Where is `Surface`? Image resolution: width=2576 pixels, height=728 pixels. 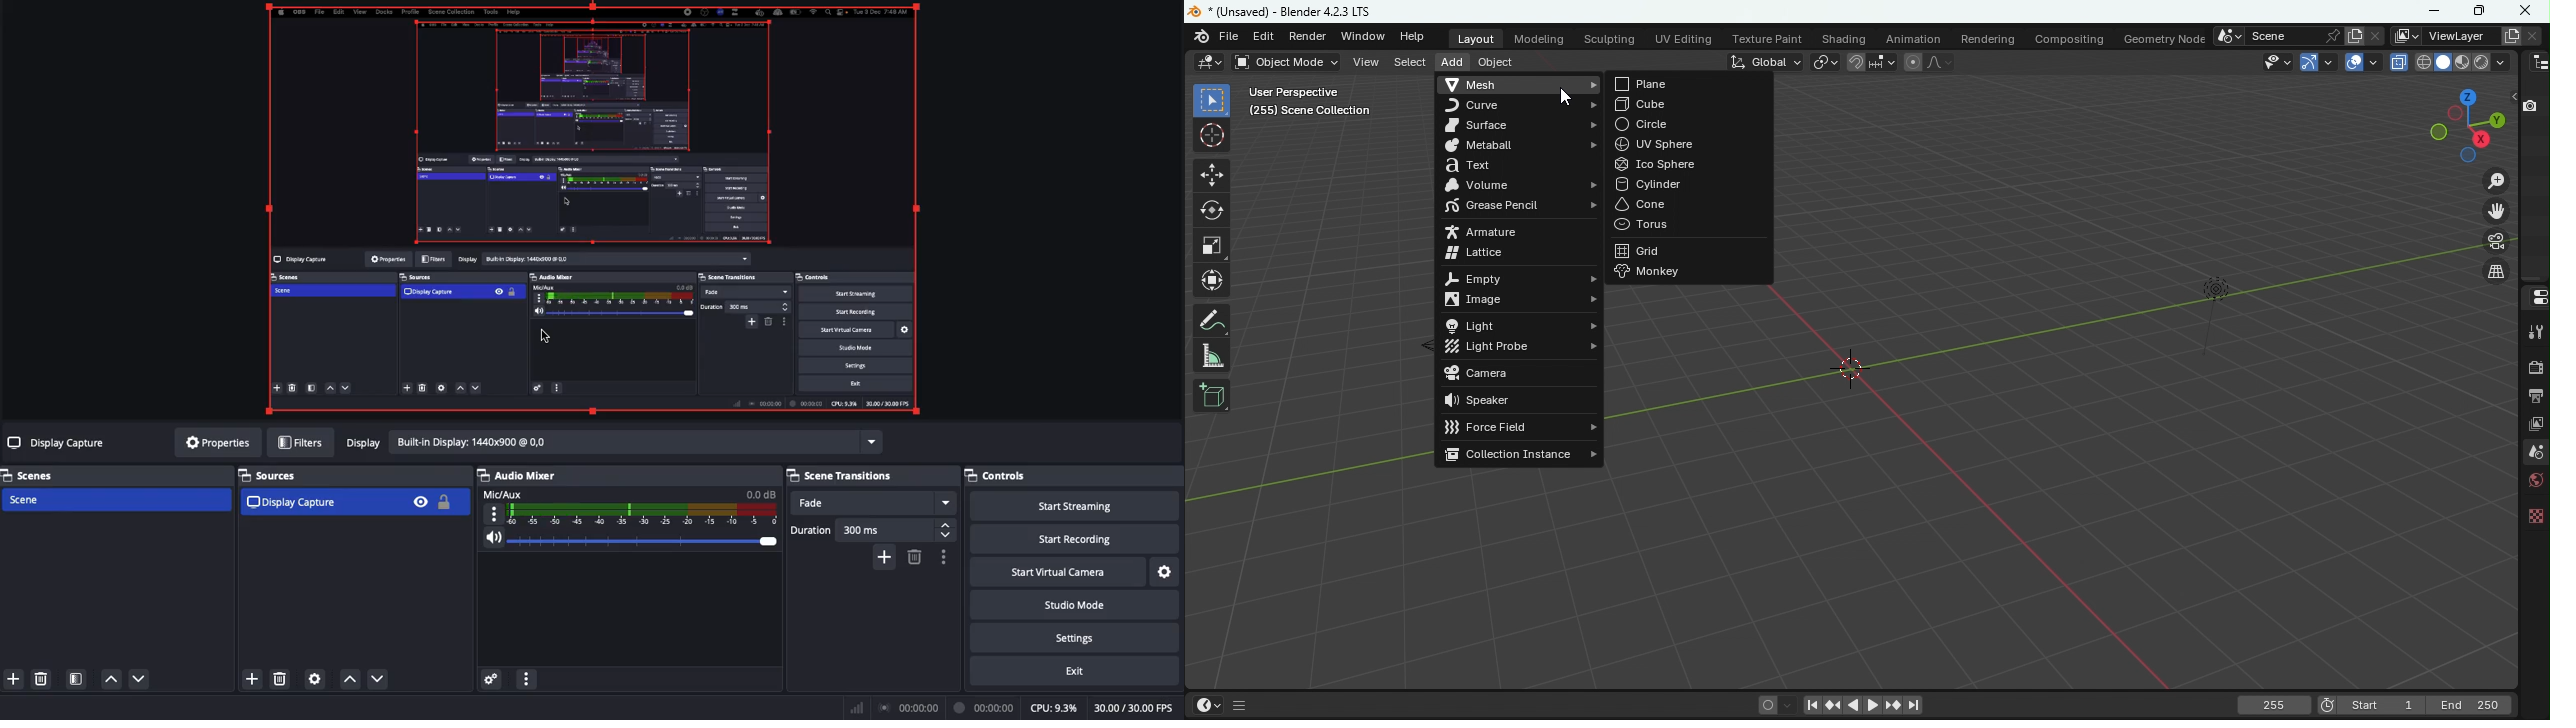
Surface is located at coordinates (1522, 127).